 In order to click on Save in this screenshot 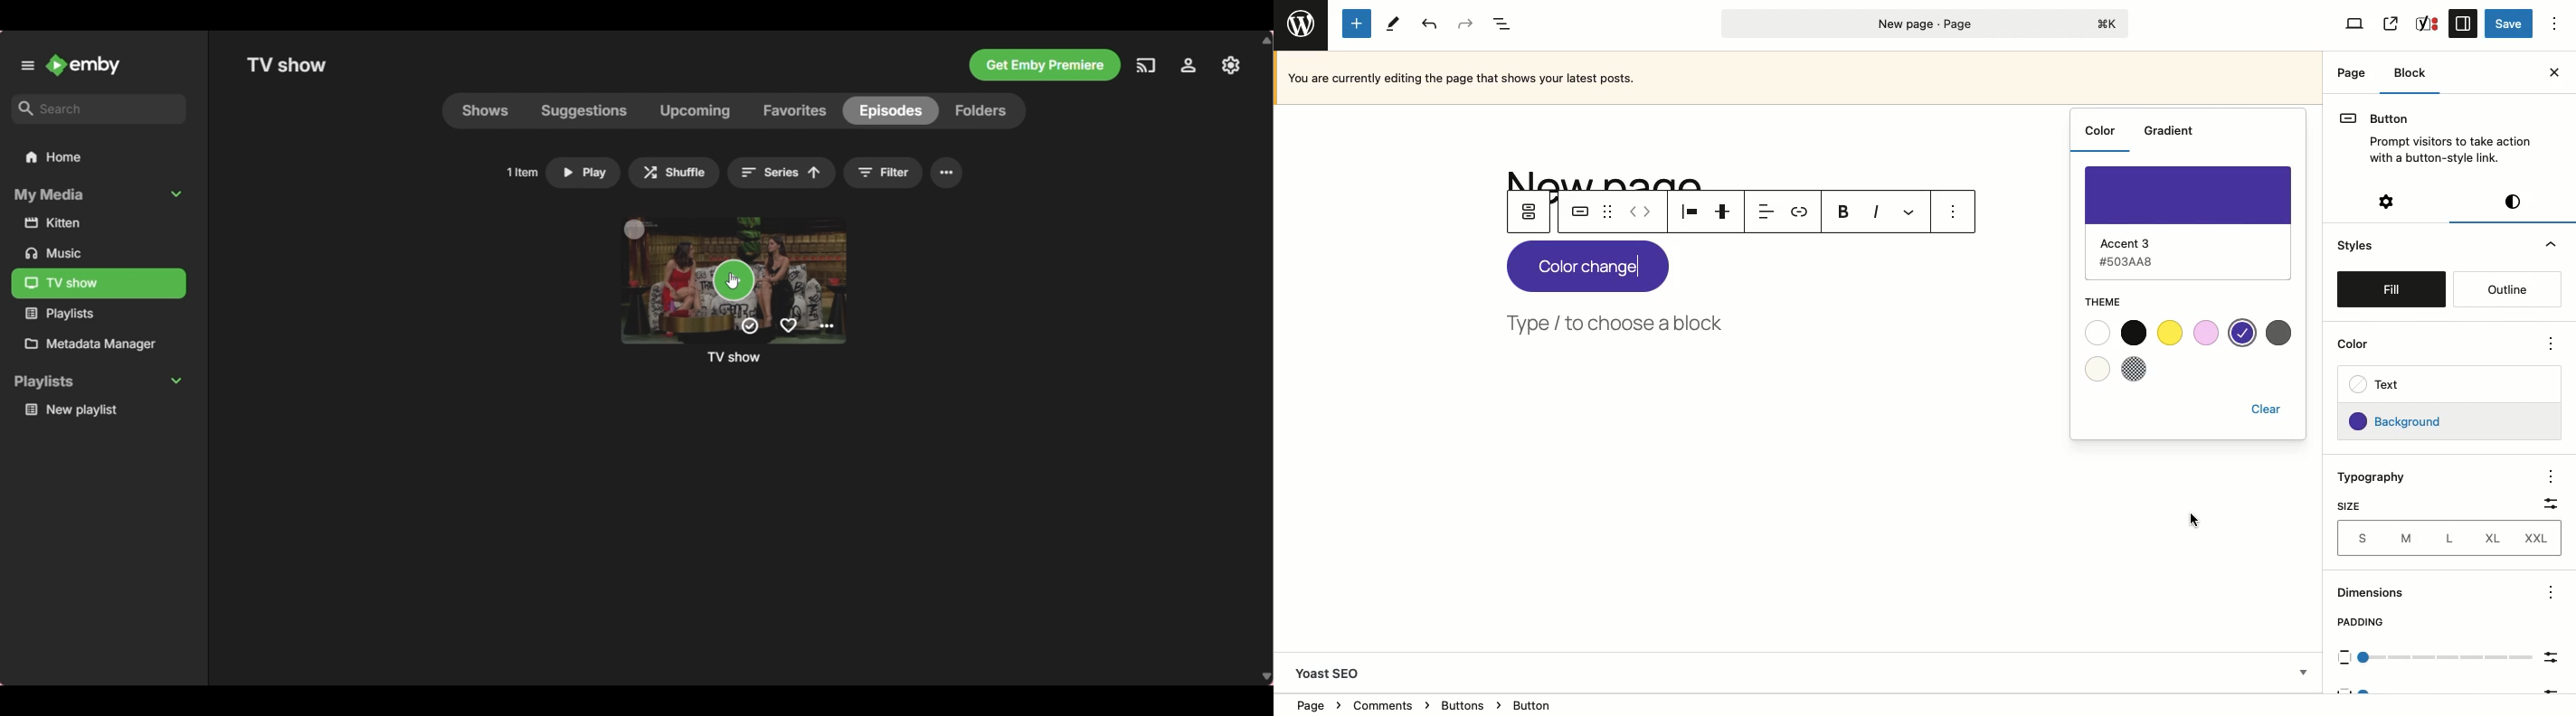, I will do `click(2510, 24)`.